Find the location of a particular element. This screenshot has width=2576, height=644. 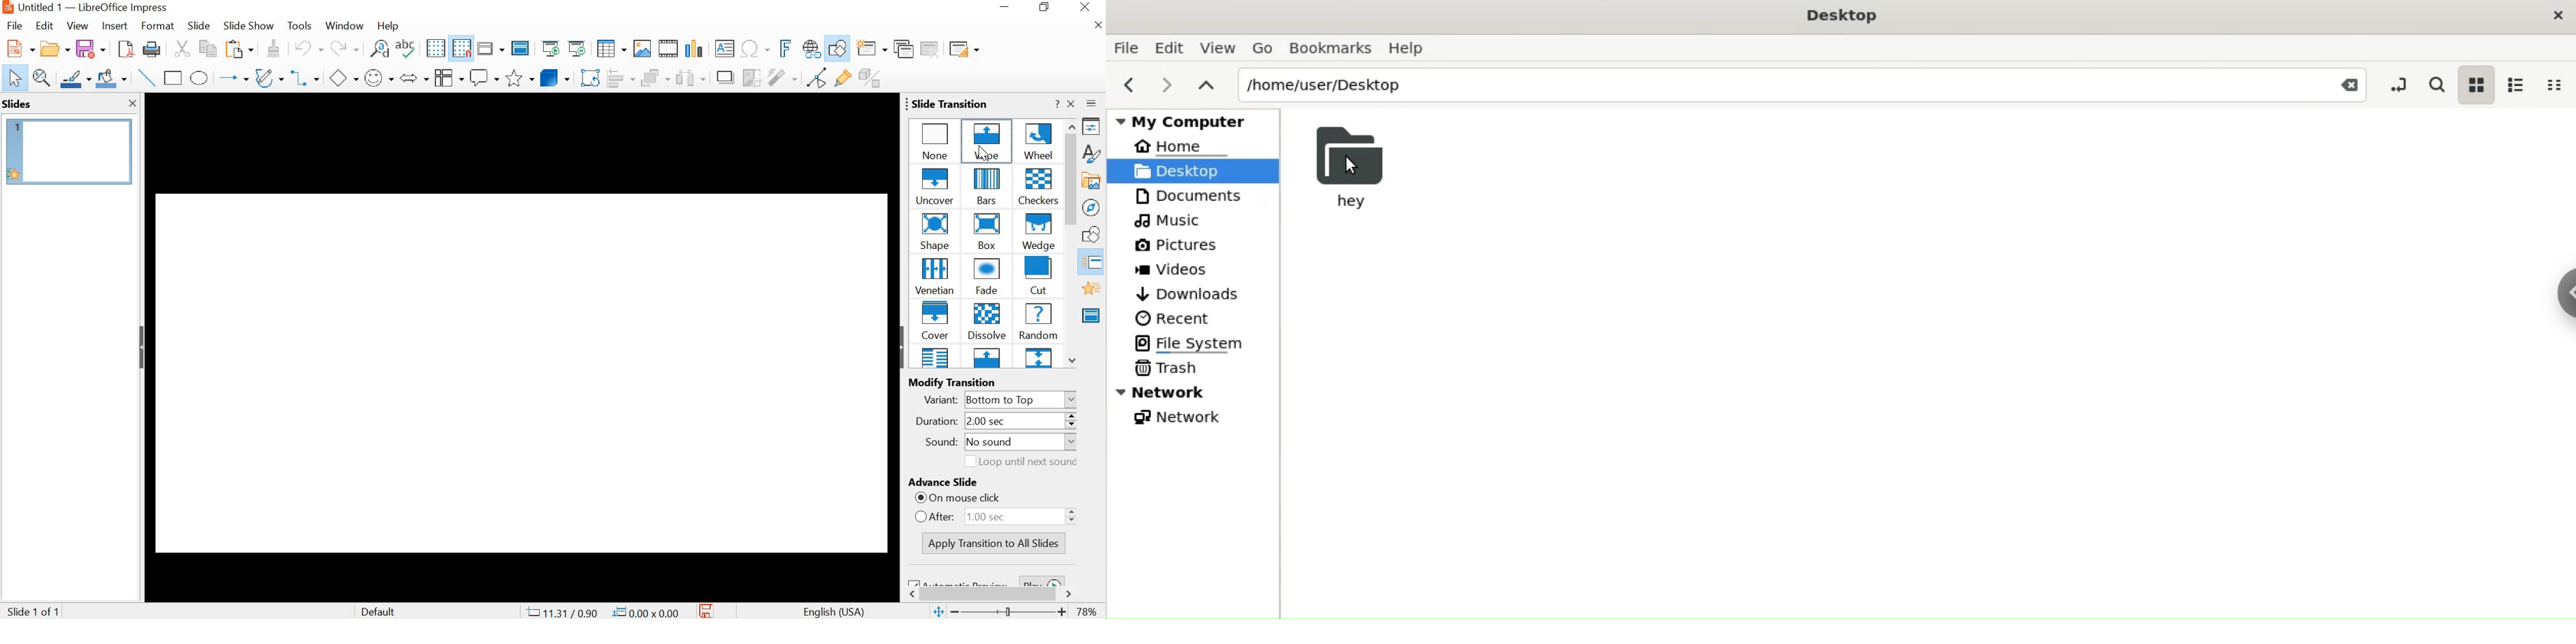

APPLY TRANSITION TO ALLSIDES is located at coordinates (996, 543).